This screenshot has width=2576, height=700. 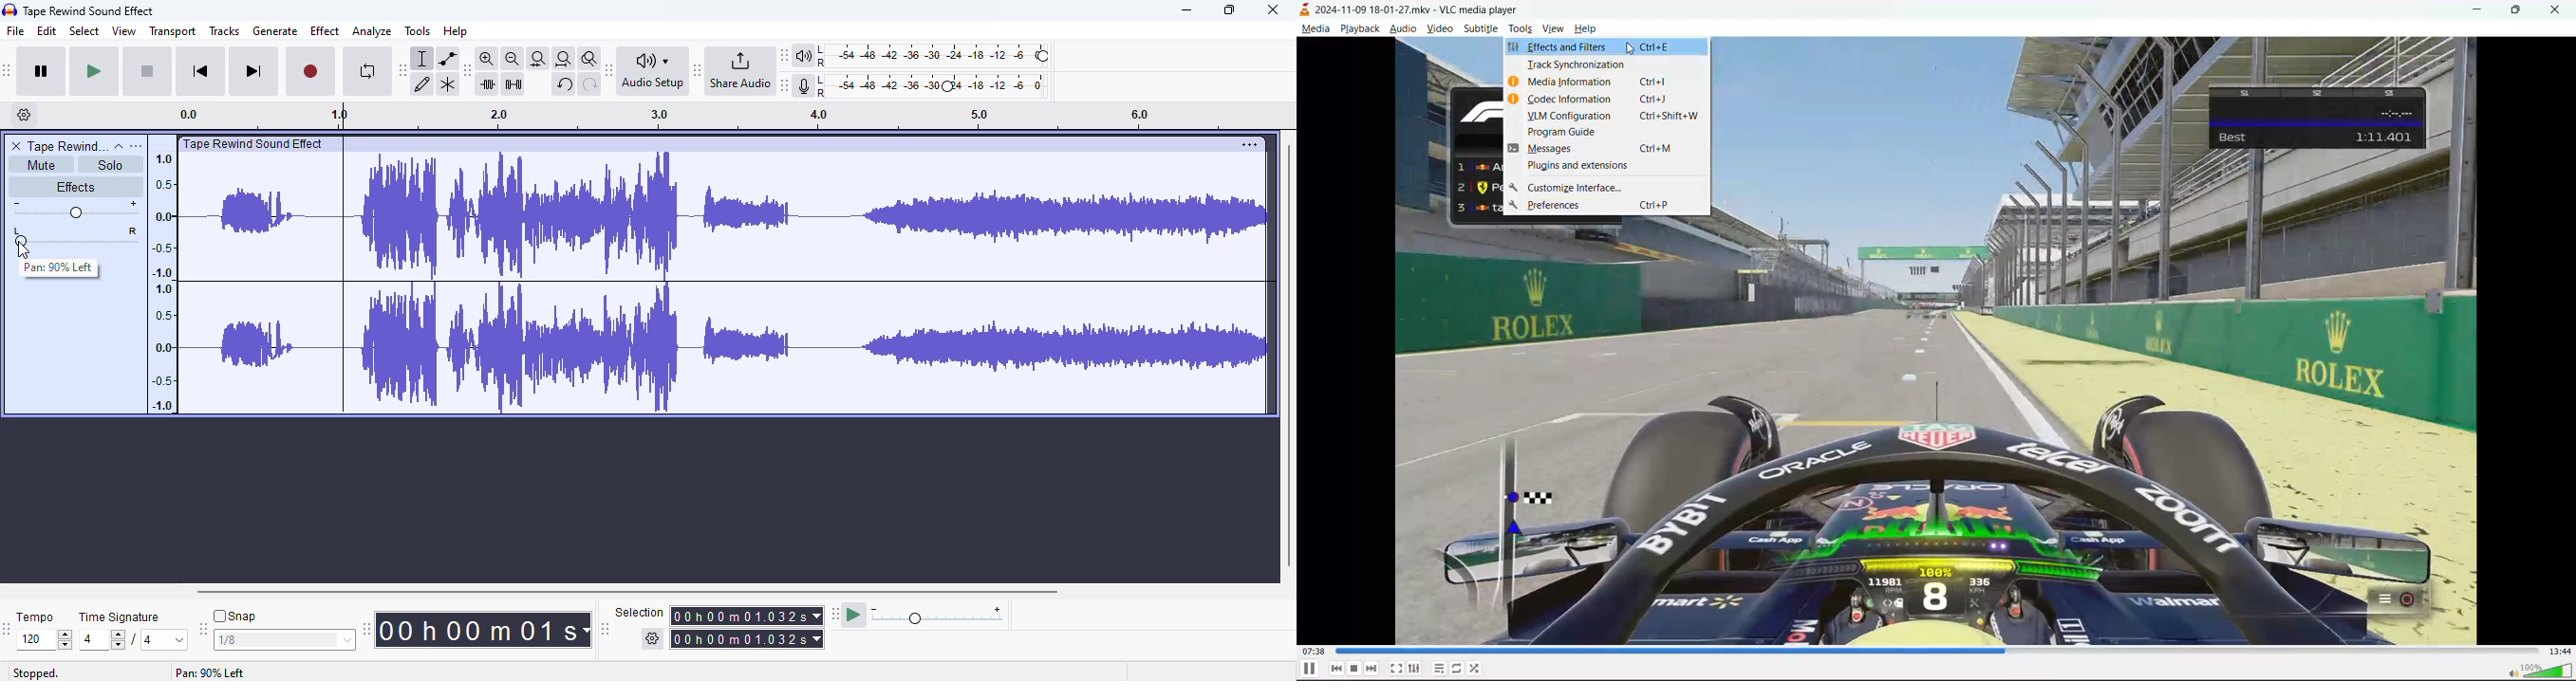 I want to click on icon, so click(x=1513, y=188).